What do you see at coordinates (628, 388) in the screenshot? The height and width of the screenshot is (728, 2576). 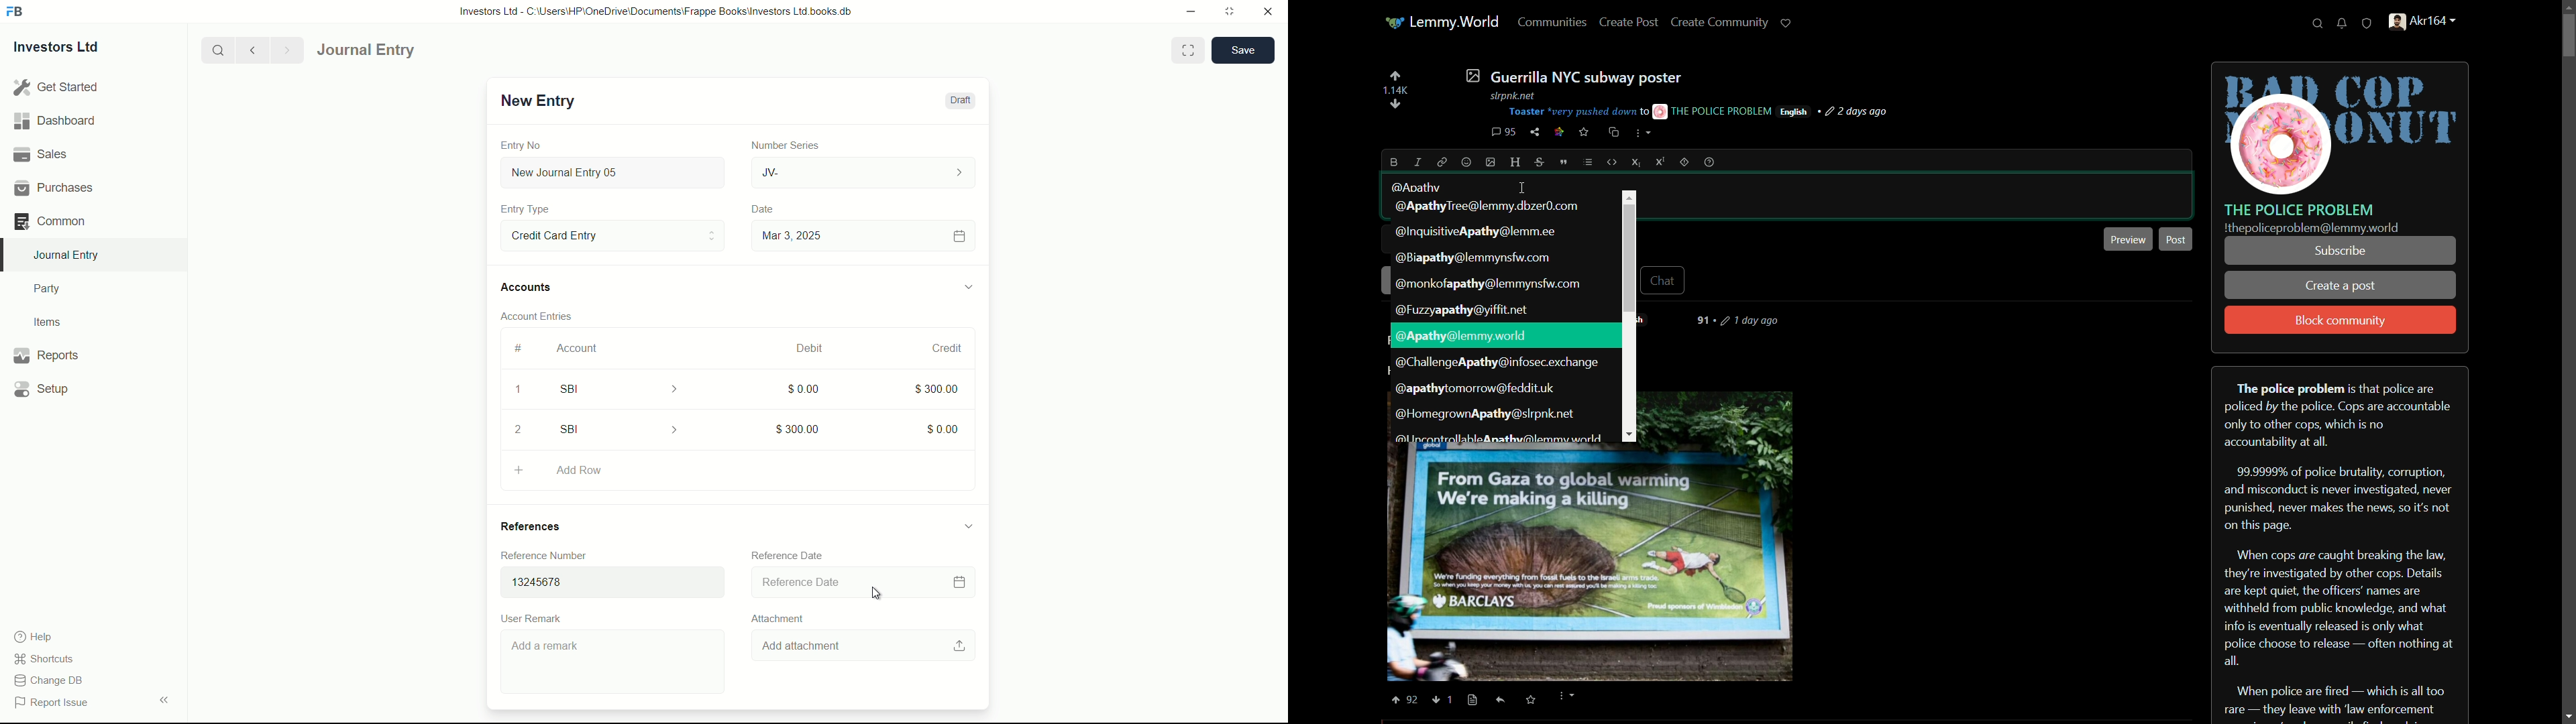 I see `SBI` at bounding box center [628, 388].